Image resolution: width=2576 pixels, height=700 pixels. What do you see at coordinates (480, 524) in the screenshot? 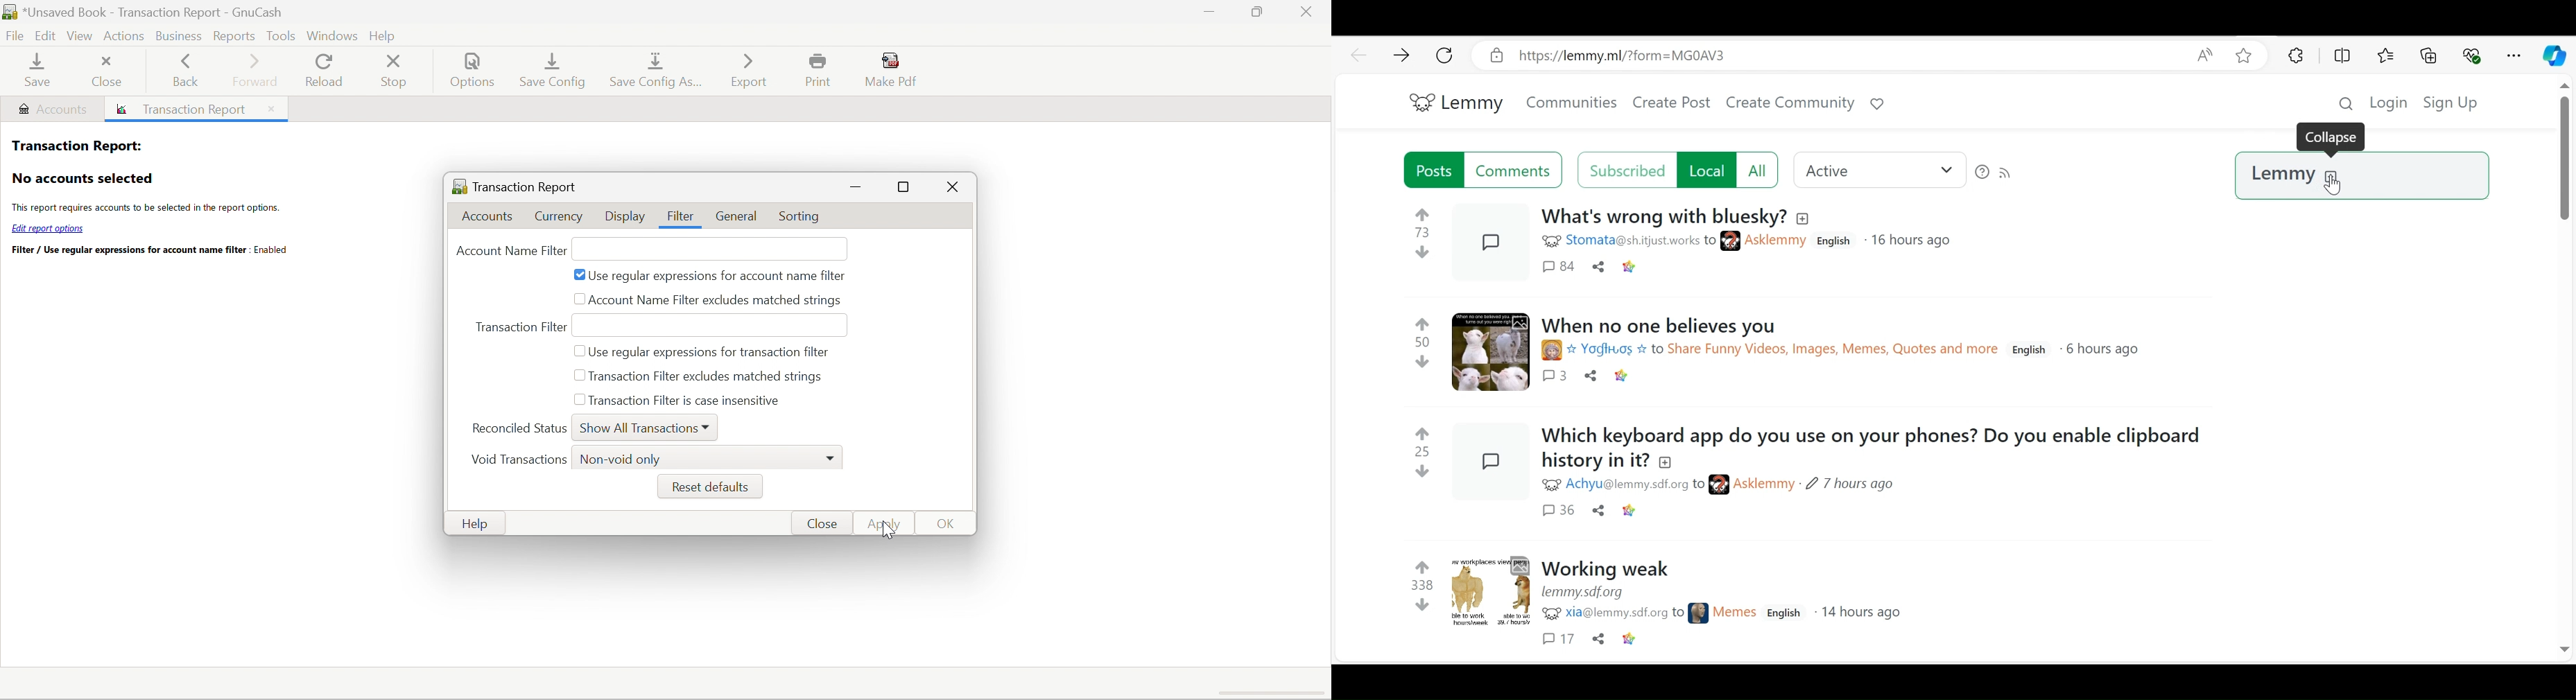
I see `Help` at bounding box center [480, 524].